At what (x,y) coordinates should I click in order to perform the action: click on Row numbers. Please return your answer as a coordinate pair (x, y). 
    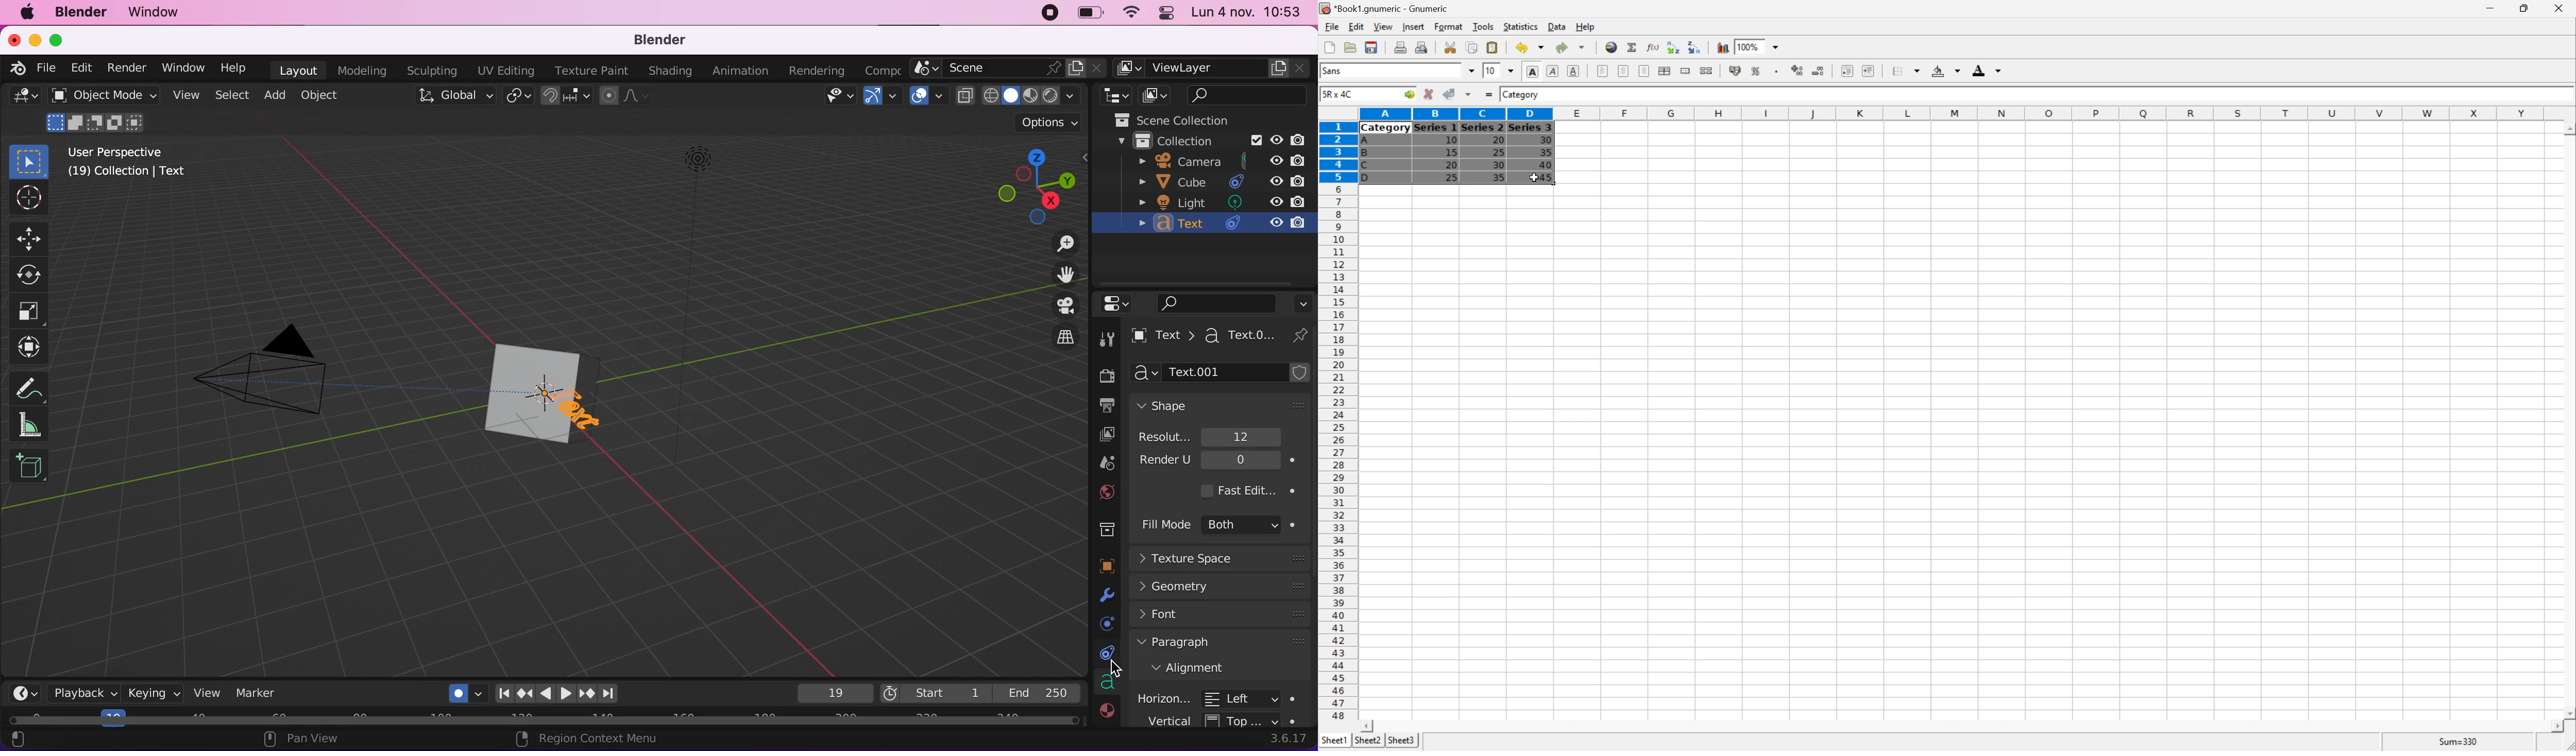
    Looking at the image, I should click on (1337, 420).